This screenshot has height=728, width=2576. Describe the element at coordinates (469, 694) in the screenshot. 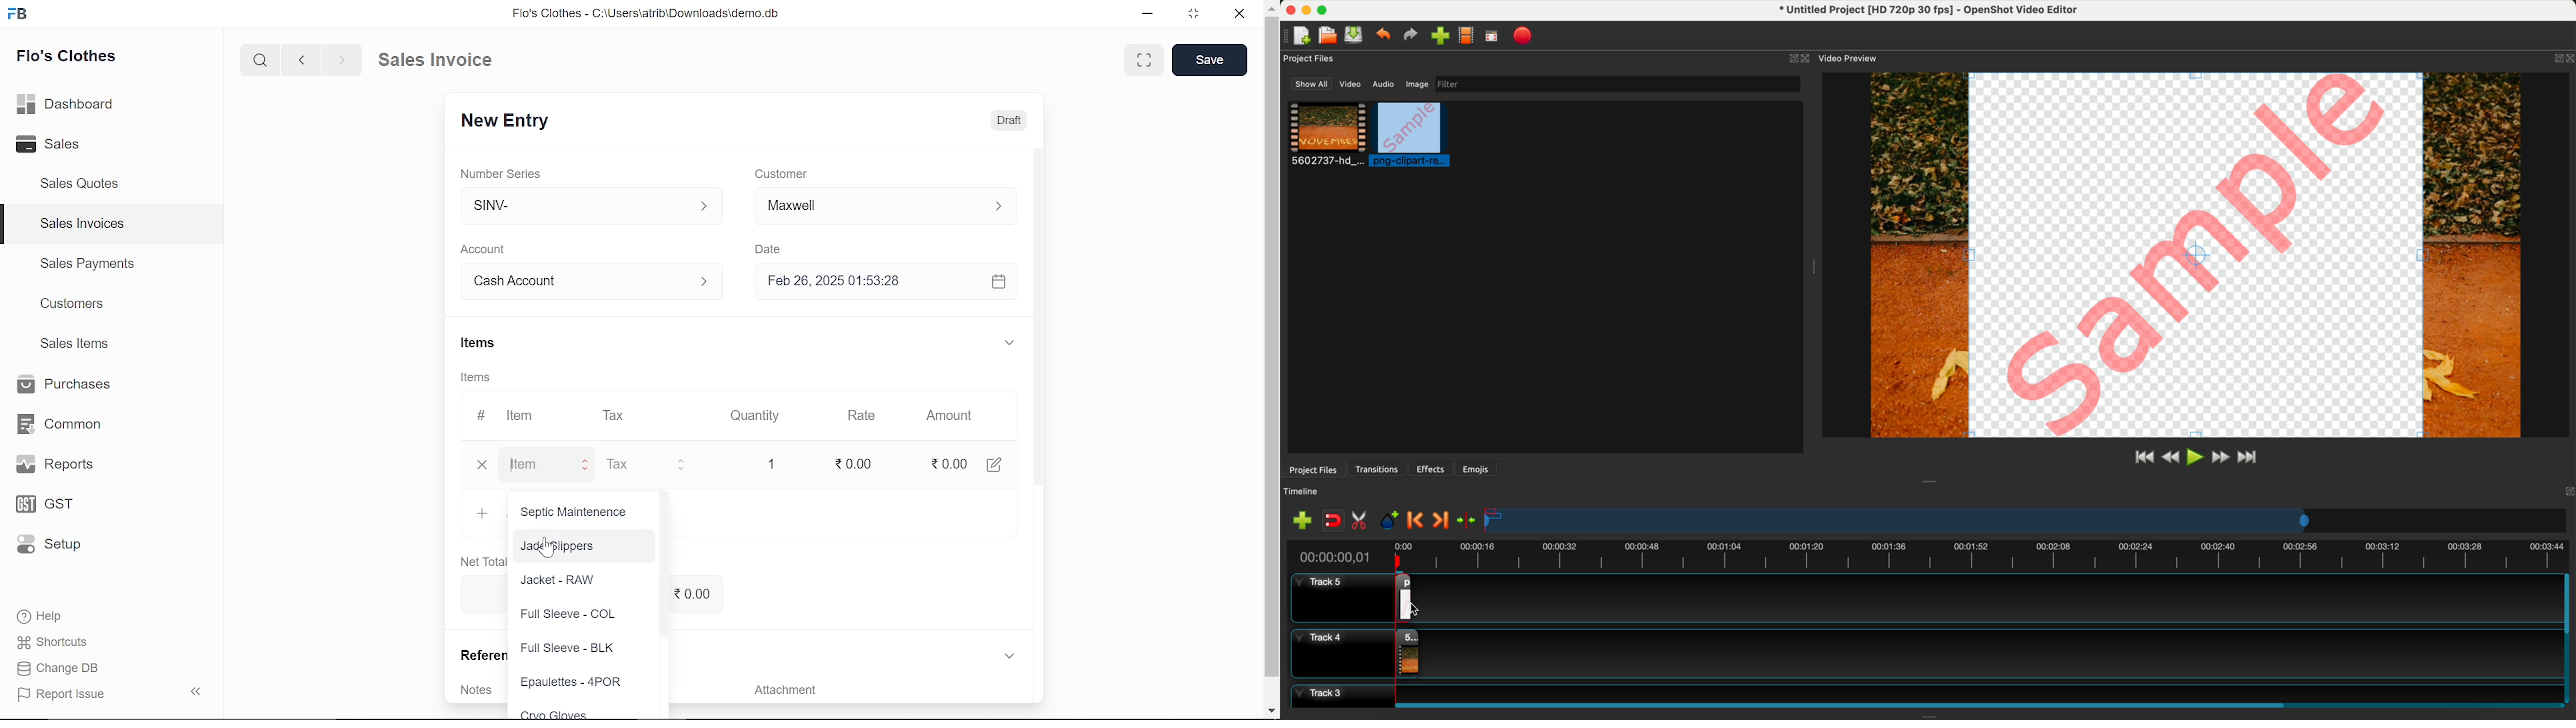

I see `Notes` at that location.